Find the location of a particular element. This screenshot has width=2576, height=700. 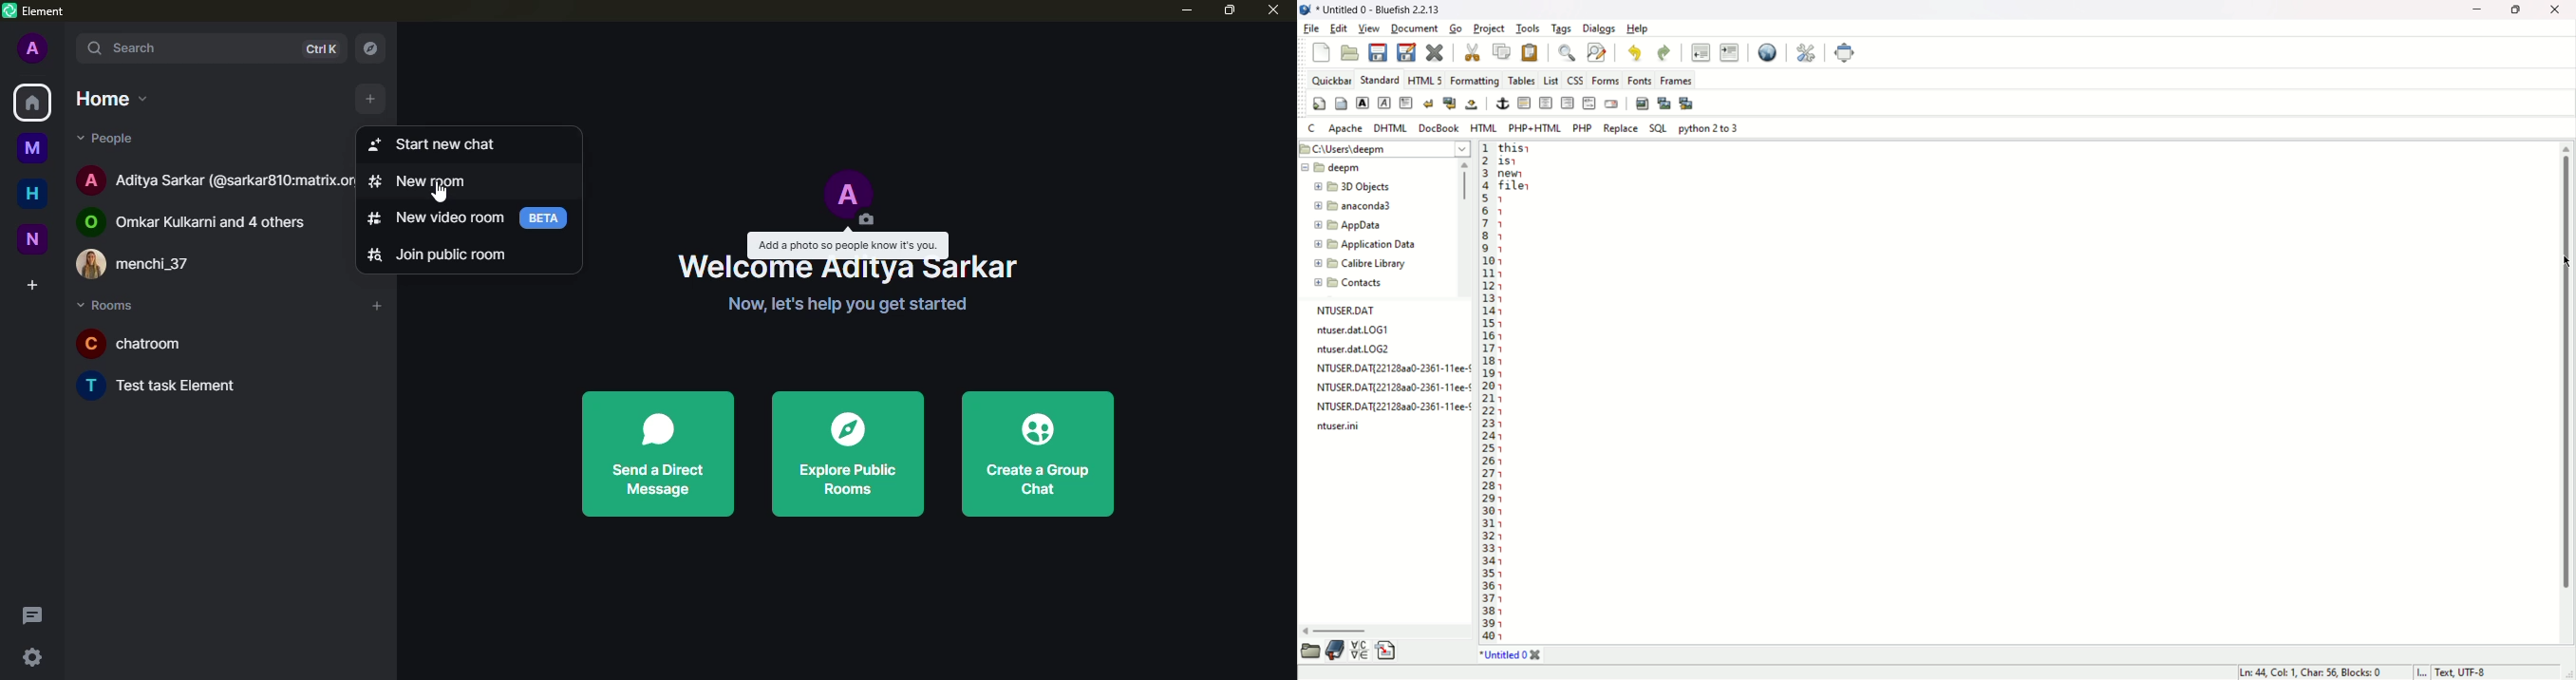

paragraph is located at coordinates (1406, 101).